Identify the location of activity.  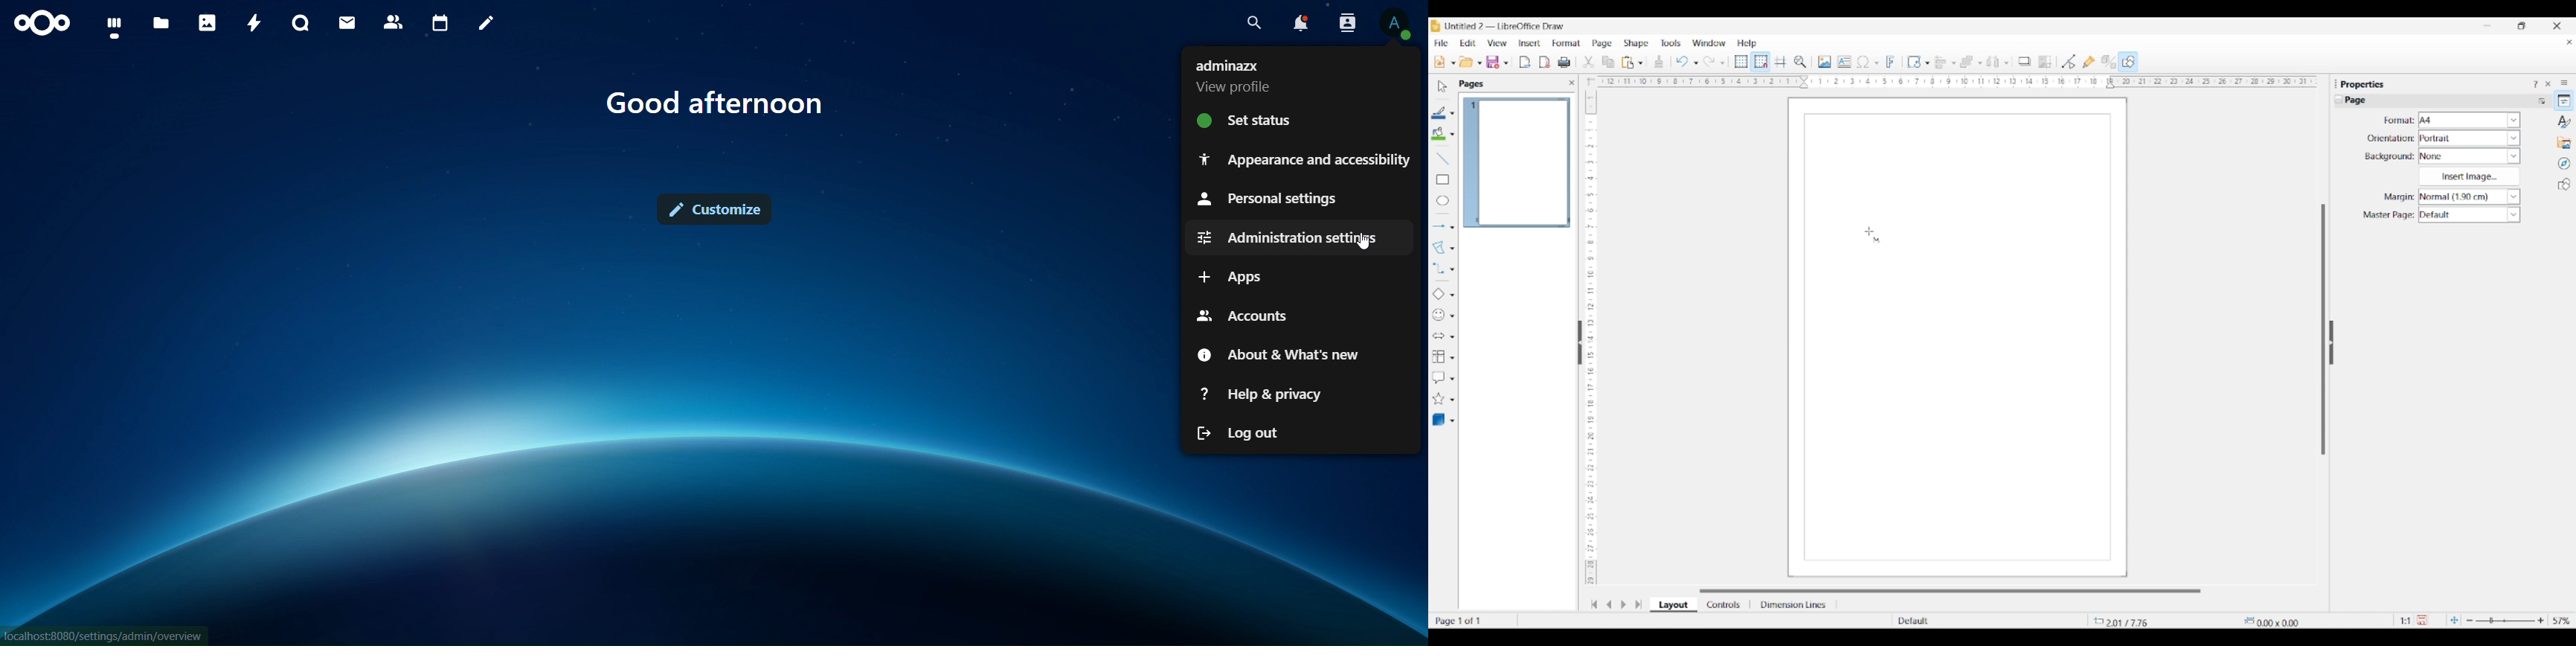
(255, 22).